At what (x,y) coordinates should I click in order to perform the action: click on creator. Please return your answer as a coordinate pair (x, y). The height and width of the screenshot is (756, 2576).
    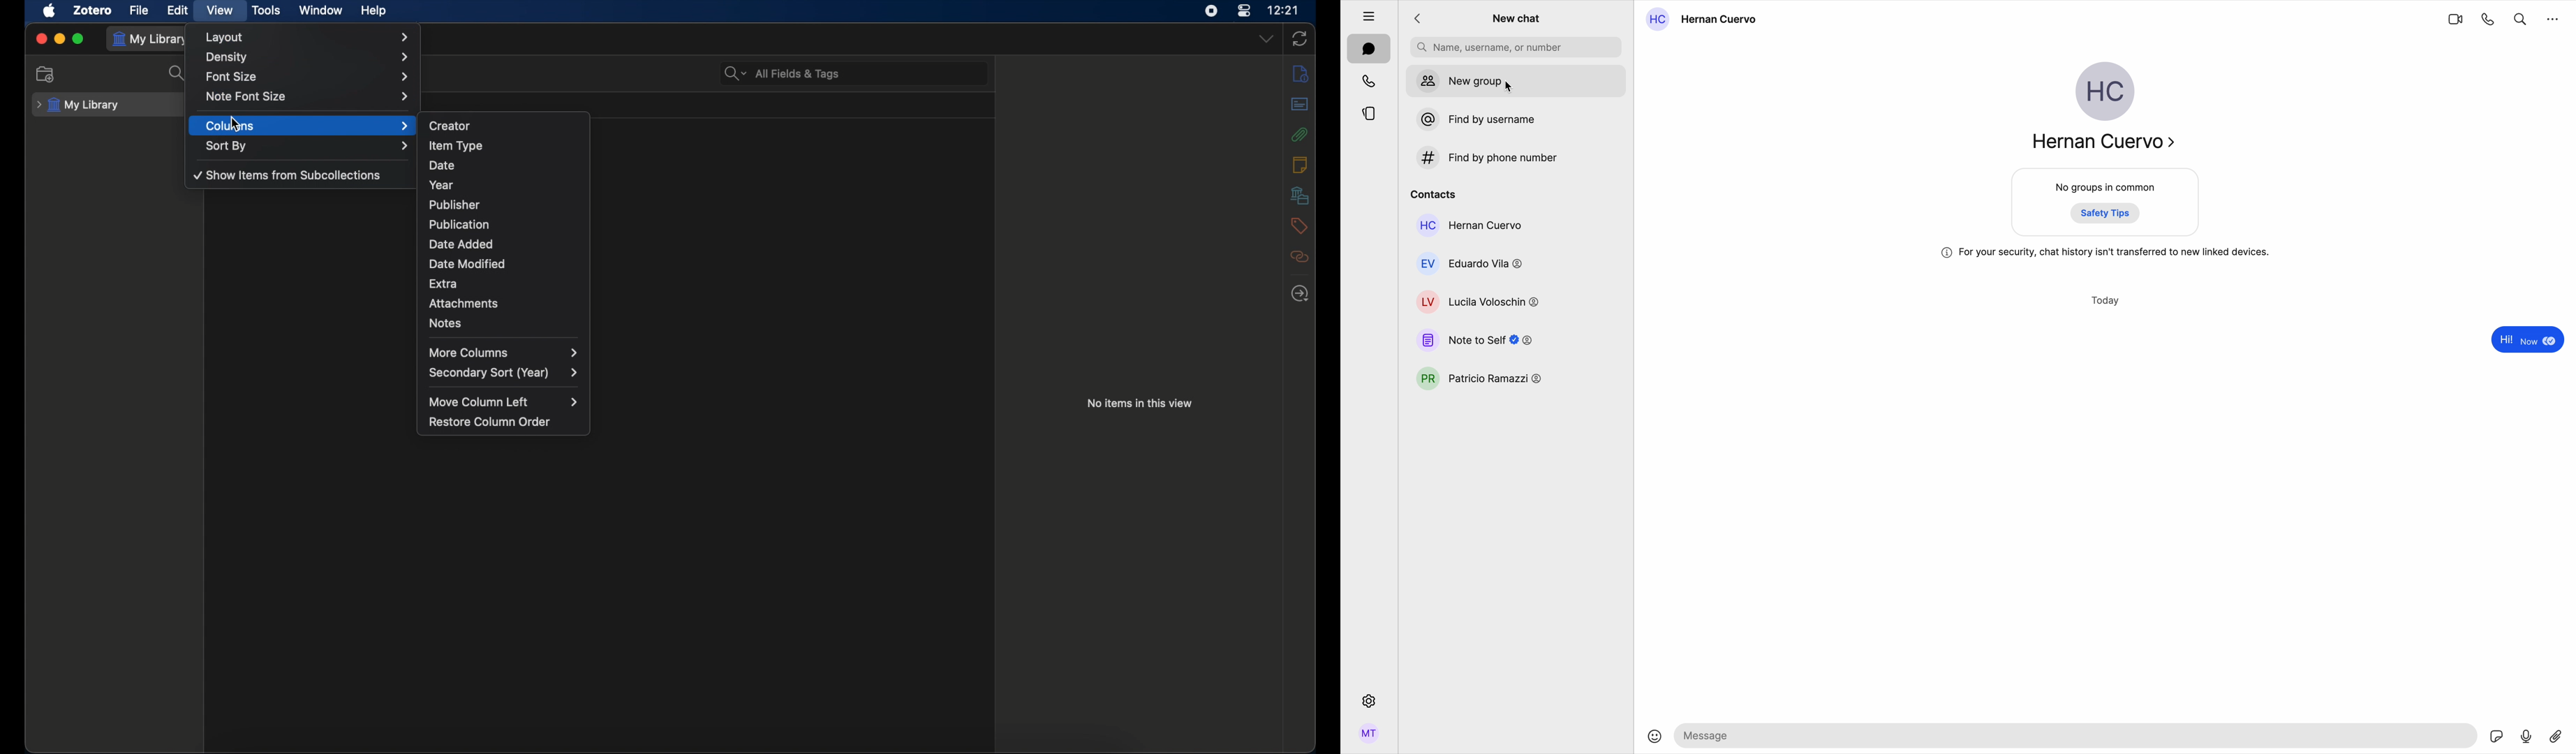
    Looking at the image, I should click on (450, 126).